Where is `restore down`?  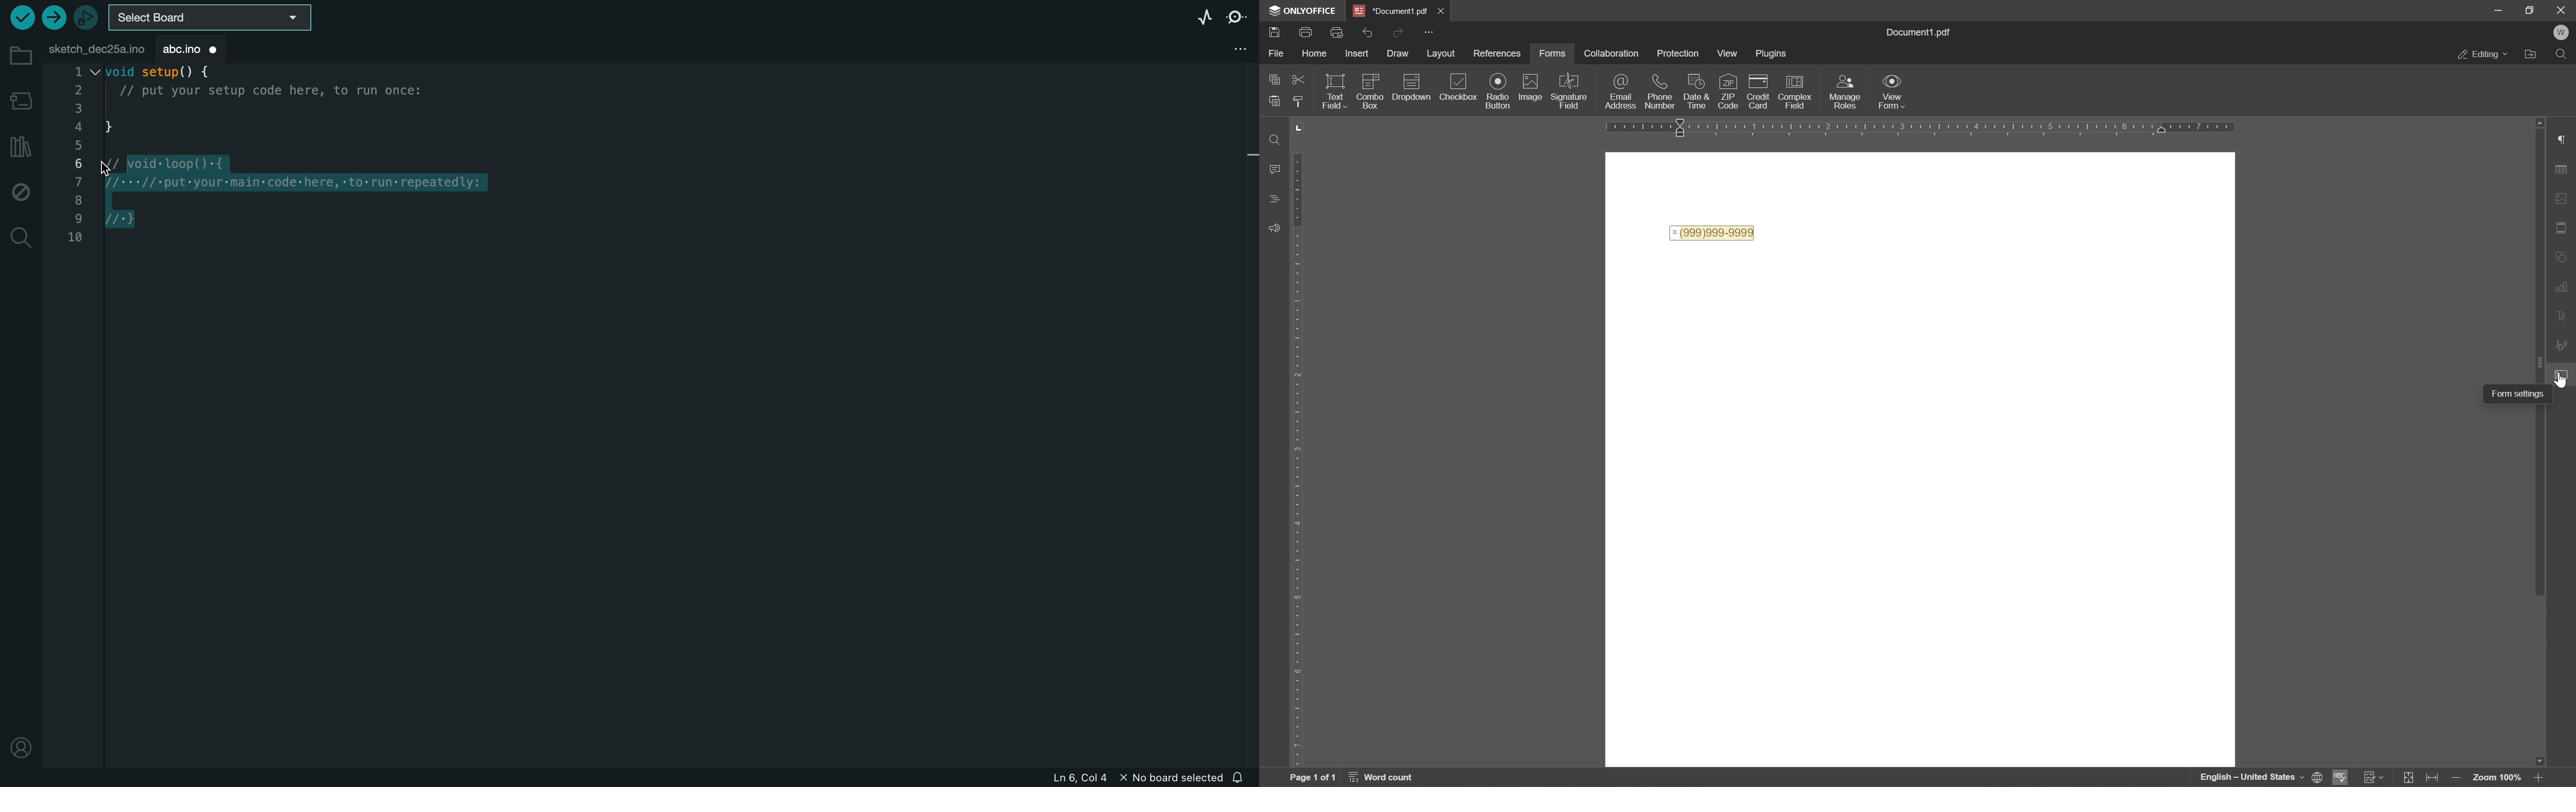 restore down is located at coordinates (2530, 8).